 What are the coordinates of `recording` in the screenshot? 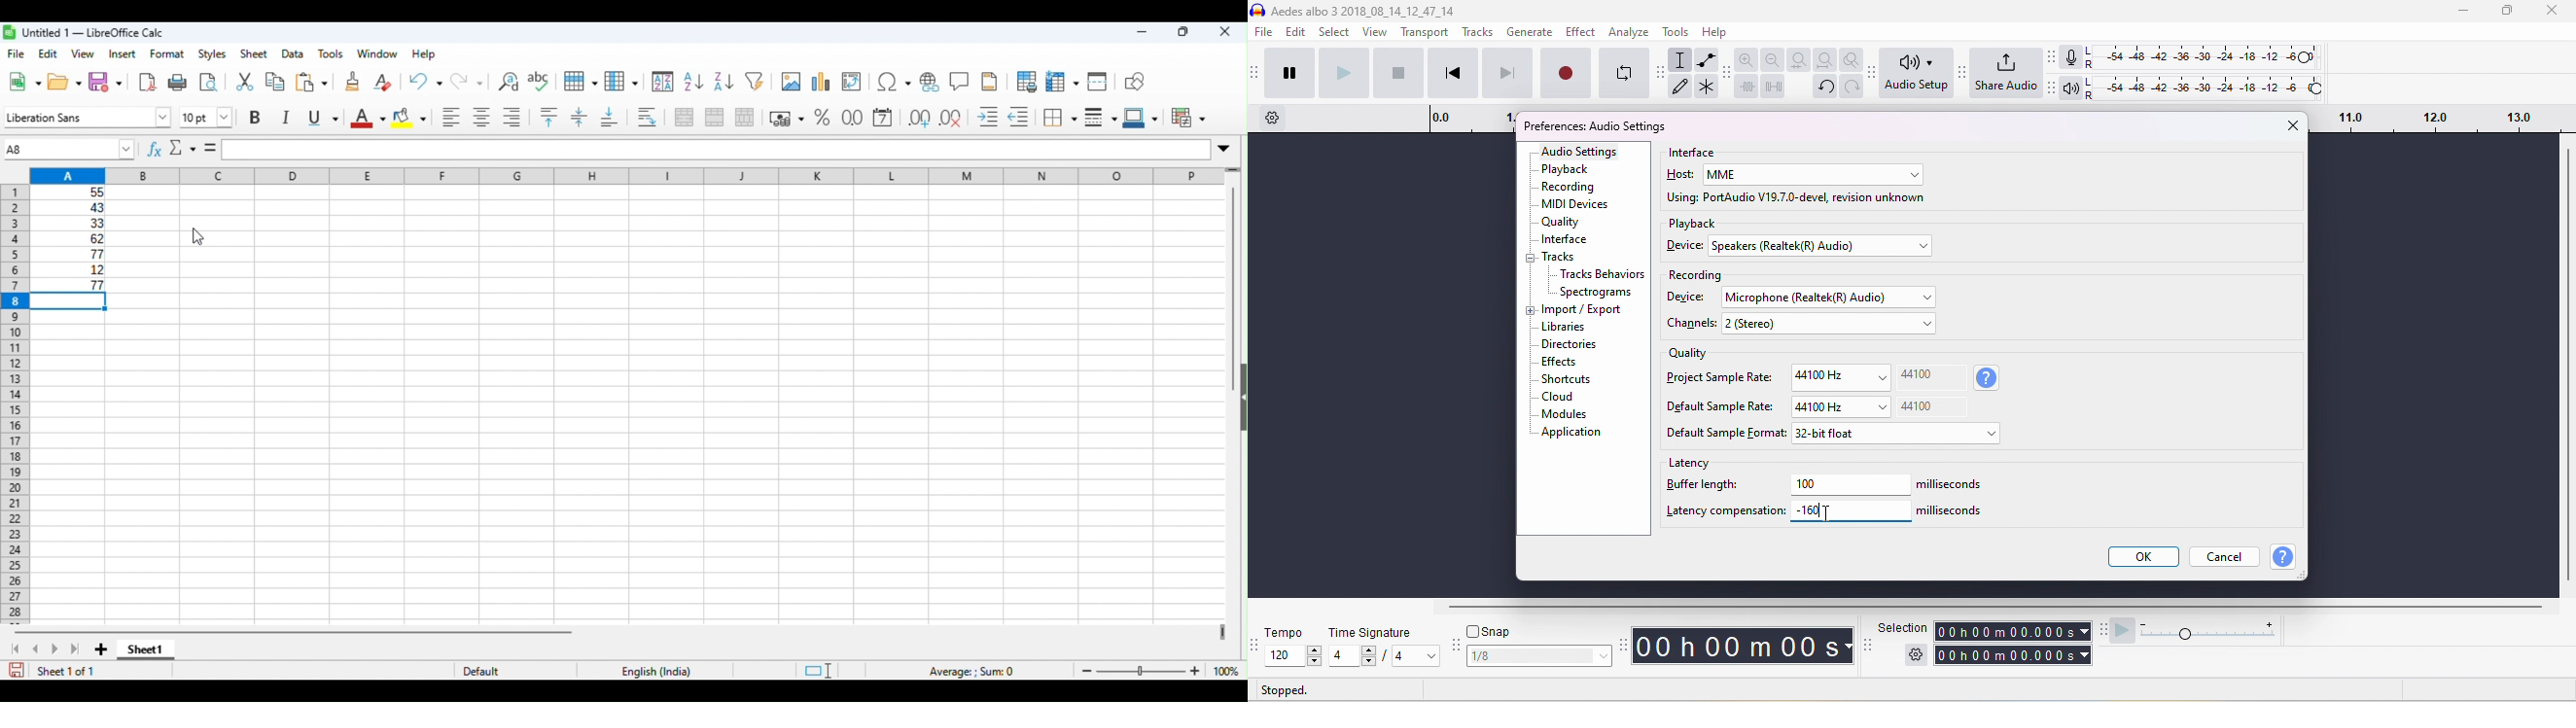 It's located at (1570, 186).